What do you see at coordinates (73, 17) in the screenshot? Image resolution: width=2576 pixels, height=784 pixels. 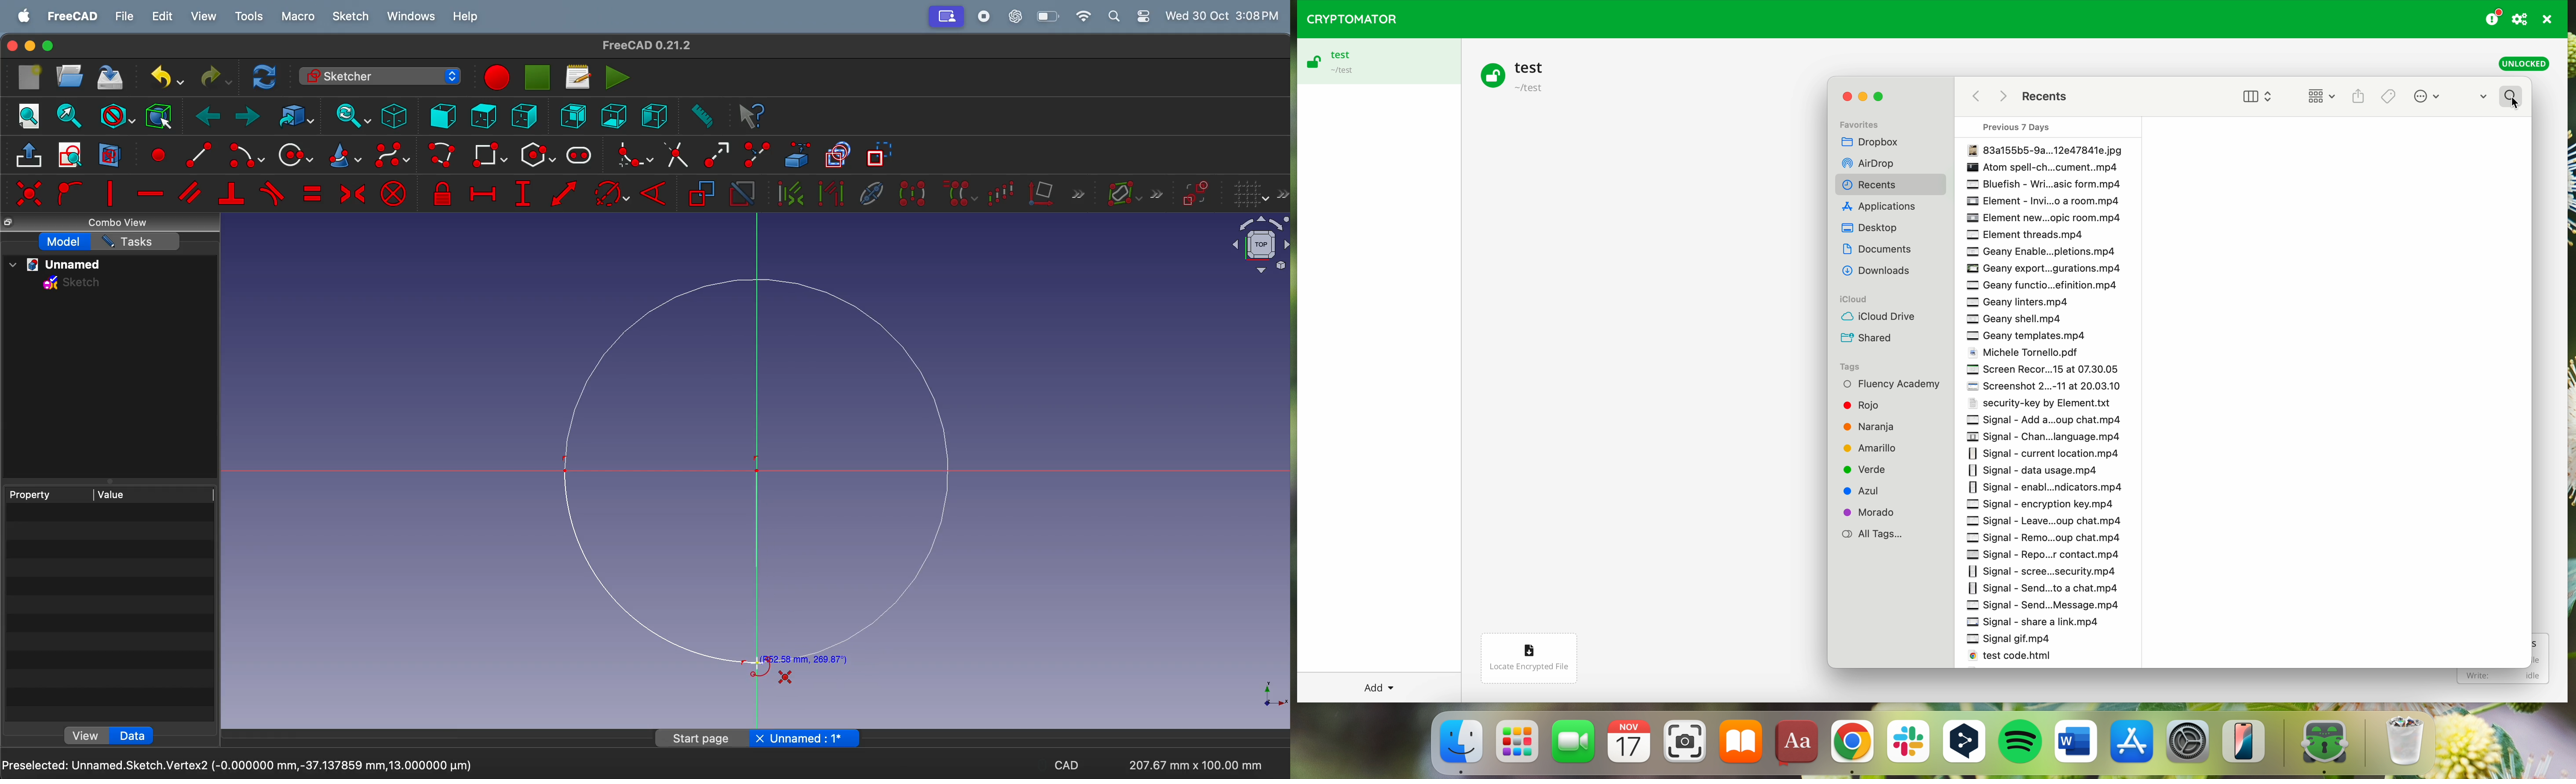 I see `freeCad` at bounding box center [73, 17].